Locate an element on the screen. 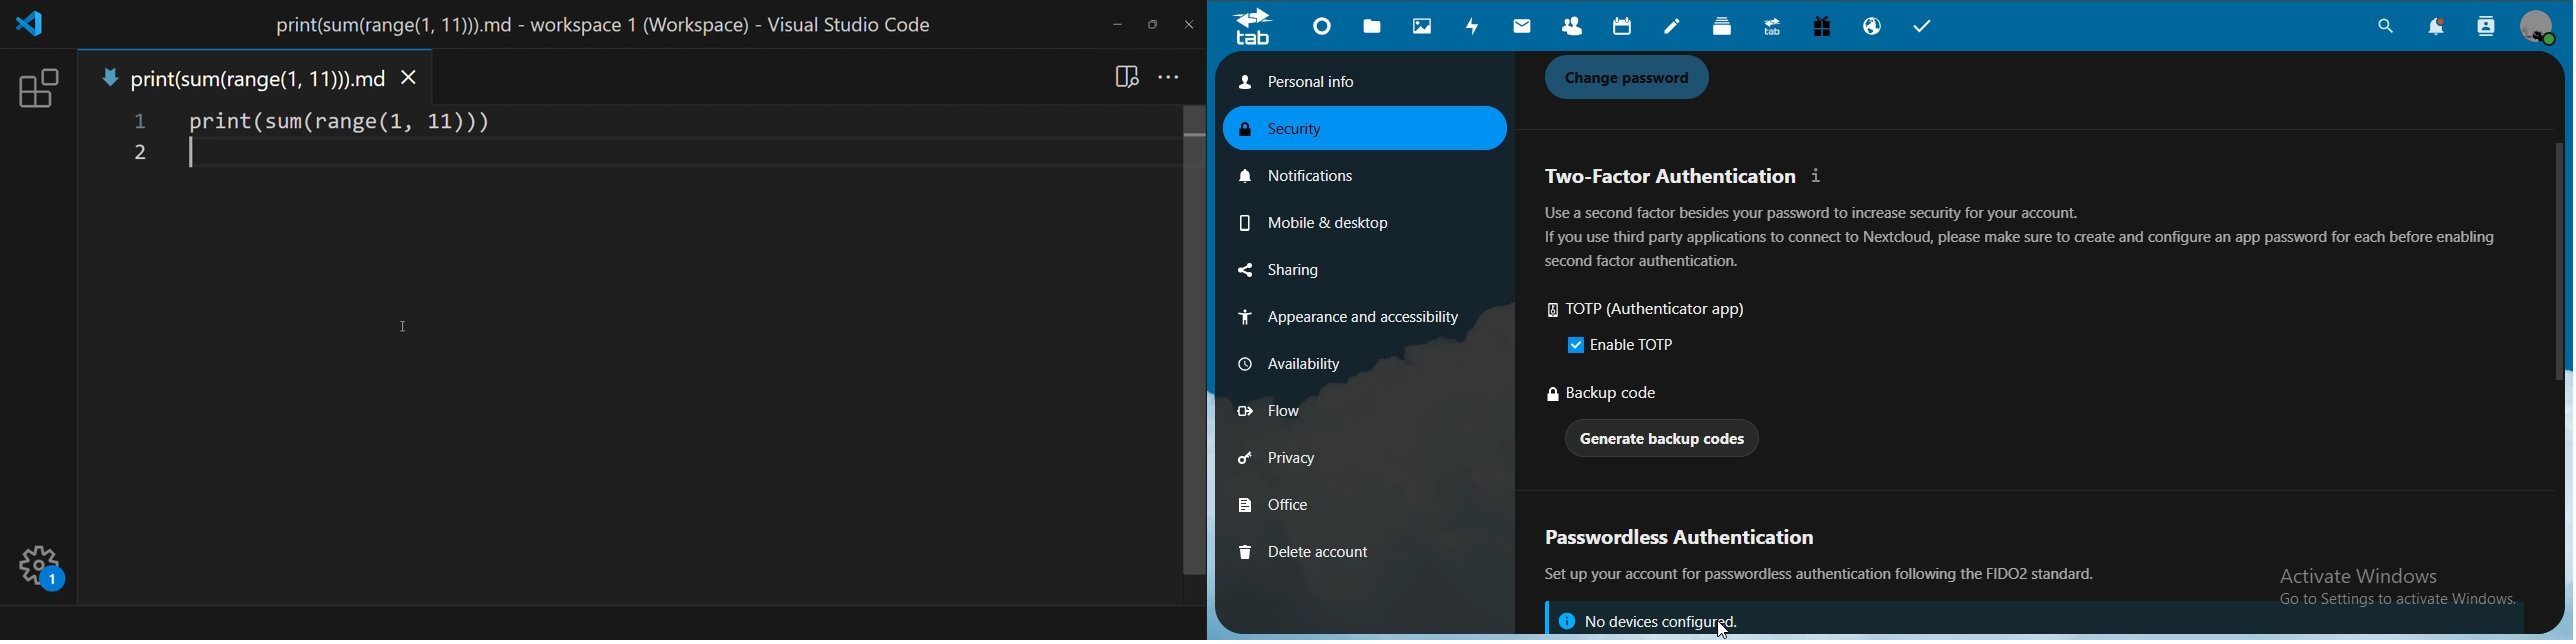 The width and height of the screenshot is (2576, 644). change password is located at coordinates (1633, 78).